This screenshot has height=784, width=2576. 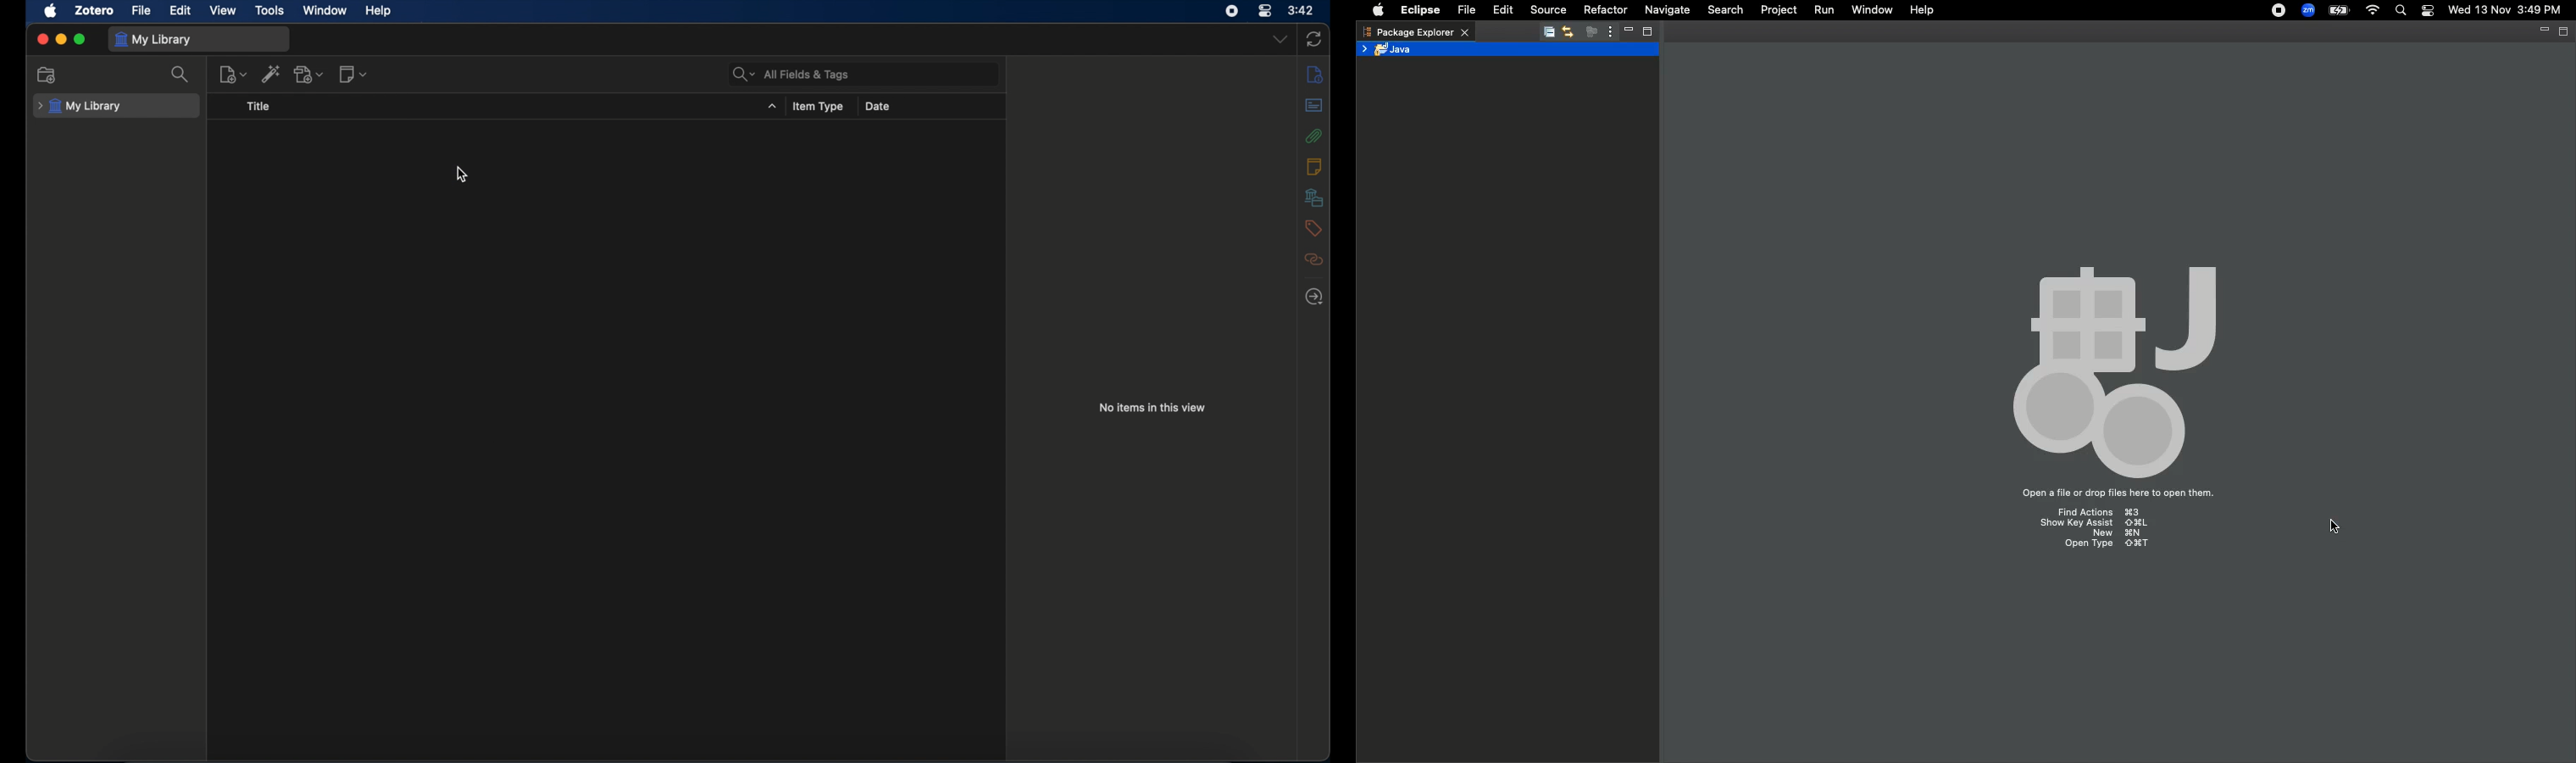 I want to click on title dropdown menu, so click(x=772, y=106).